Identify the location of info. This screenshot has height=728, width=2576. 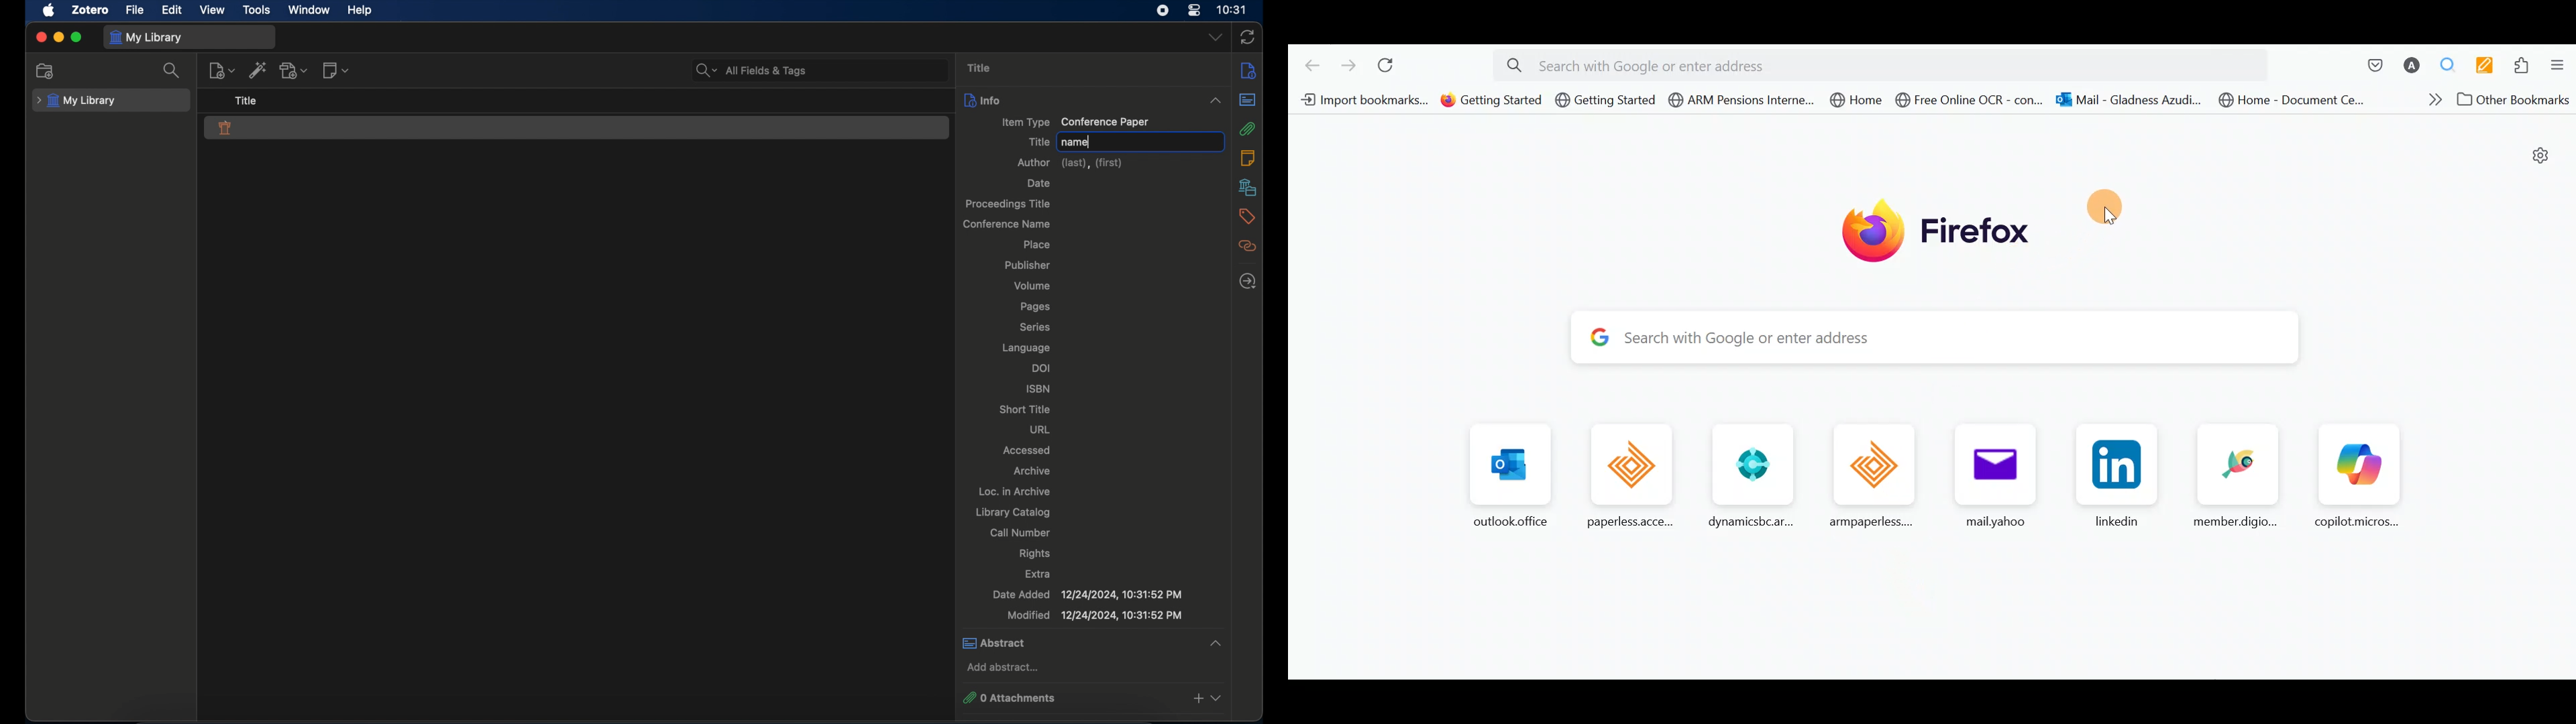
(982, 100).